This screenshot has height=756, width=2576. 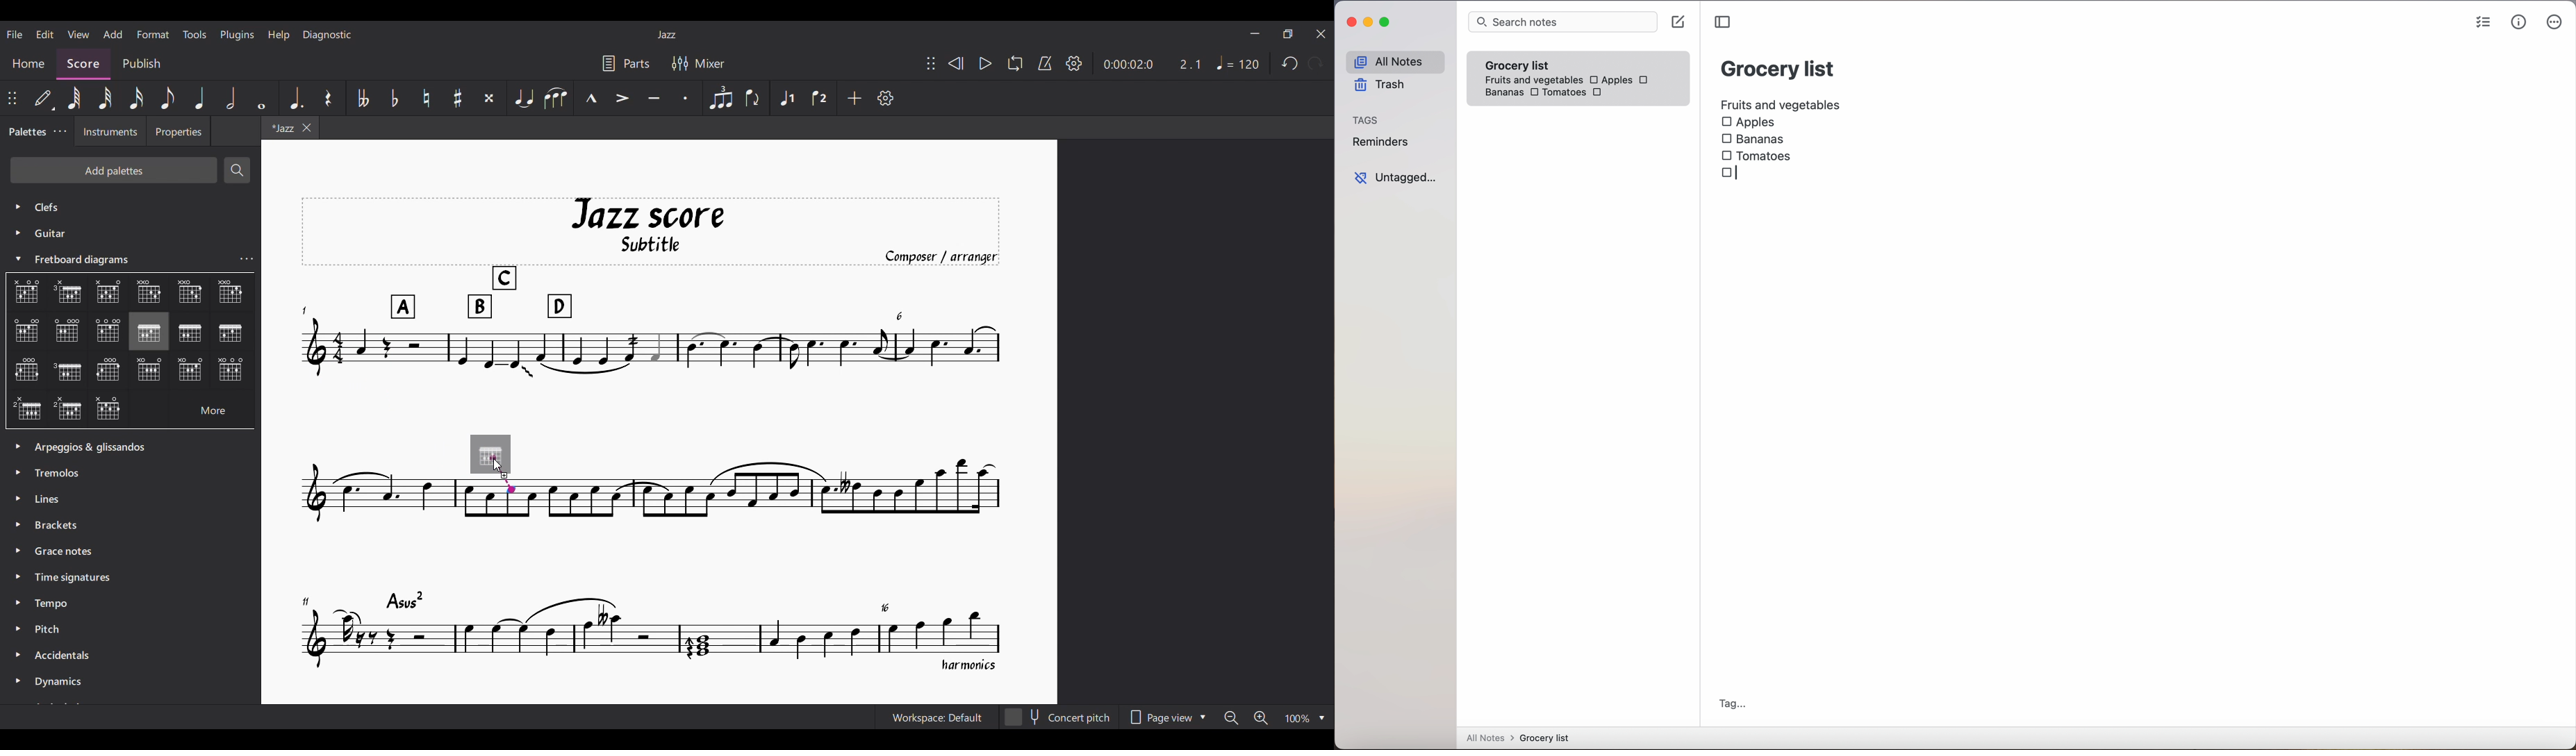 I want to click on fruits and vegetables, so click(x=1782, y=104).